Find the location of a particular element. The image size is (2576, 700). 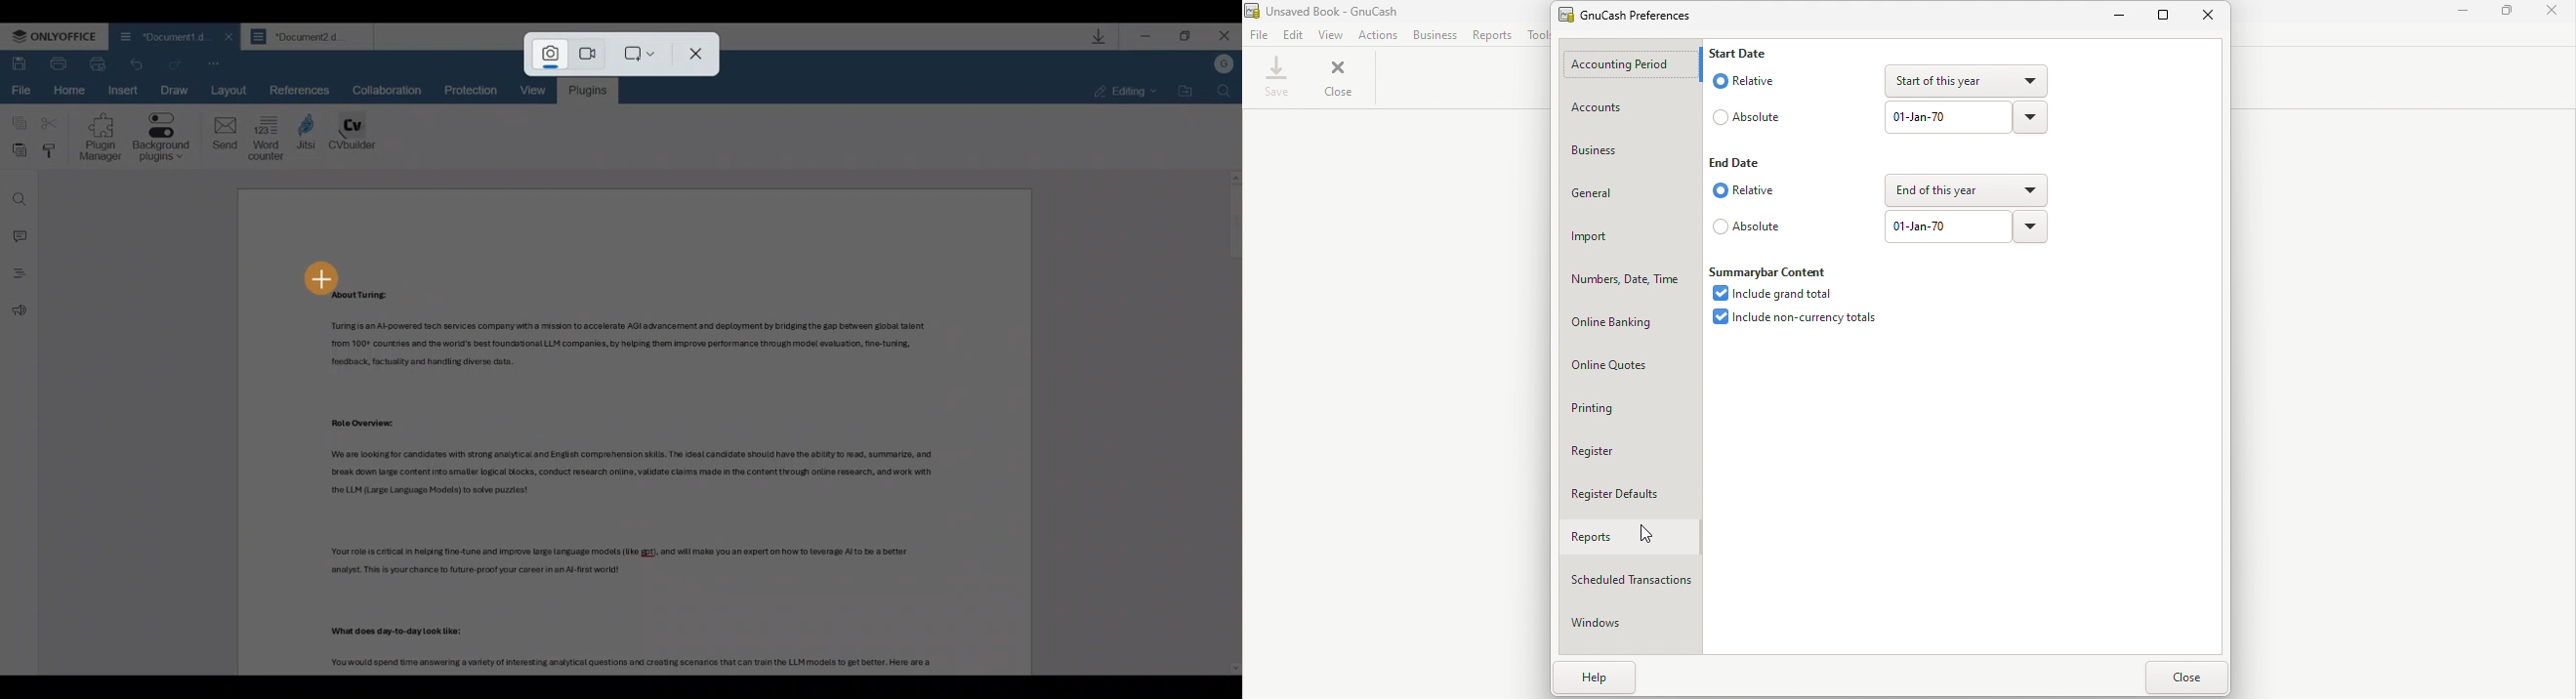

Account is located at coordinates (1631, 109).